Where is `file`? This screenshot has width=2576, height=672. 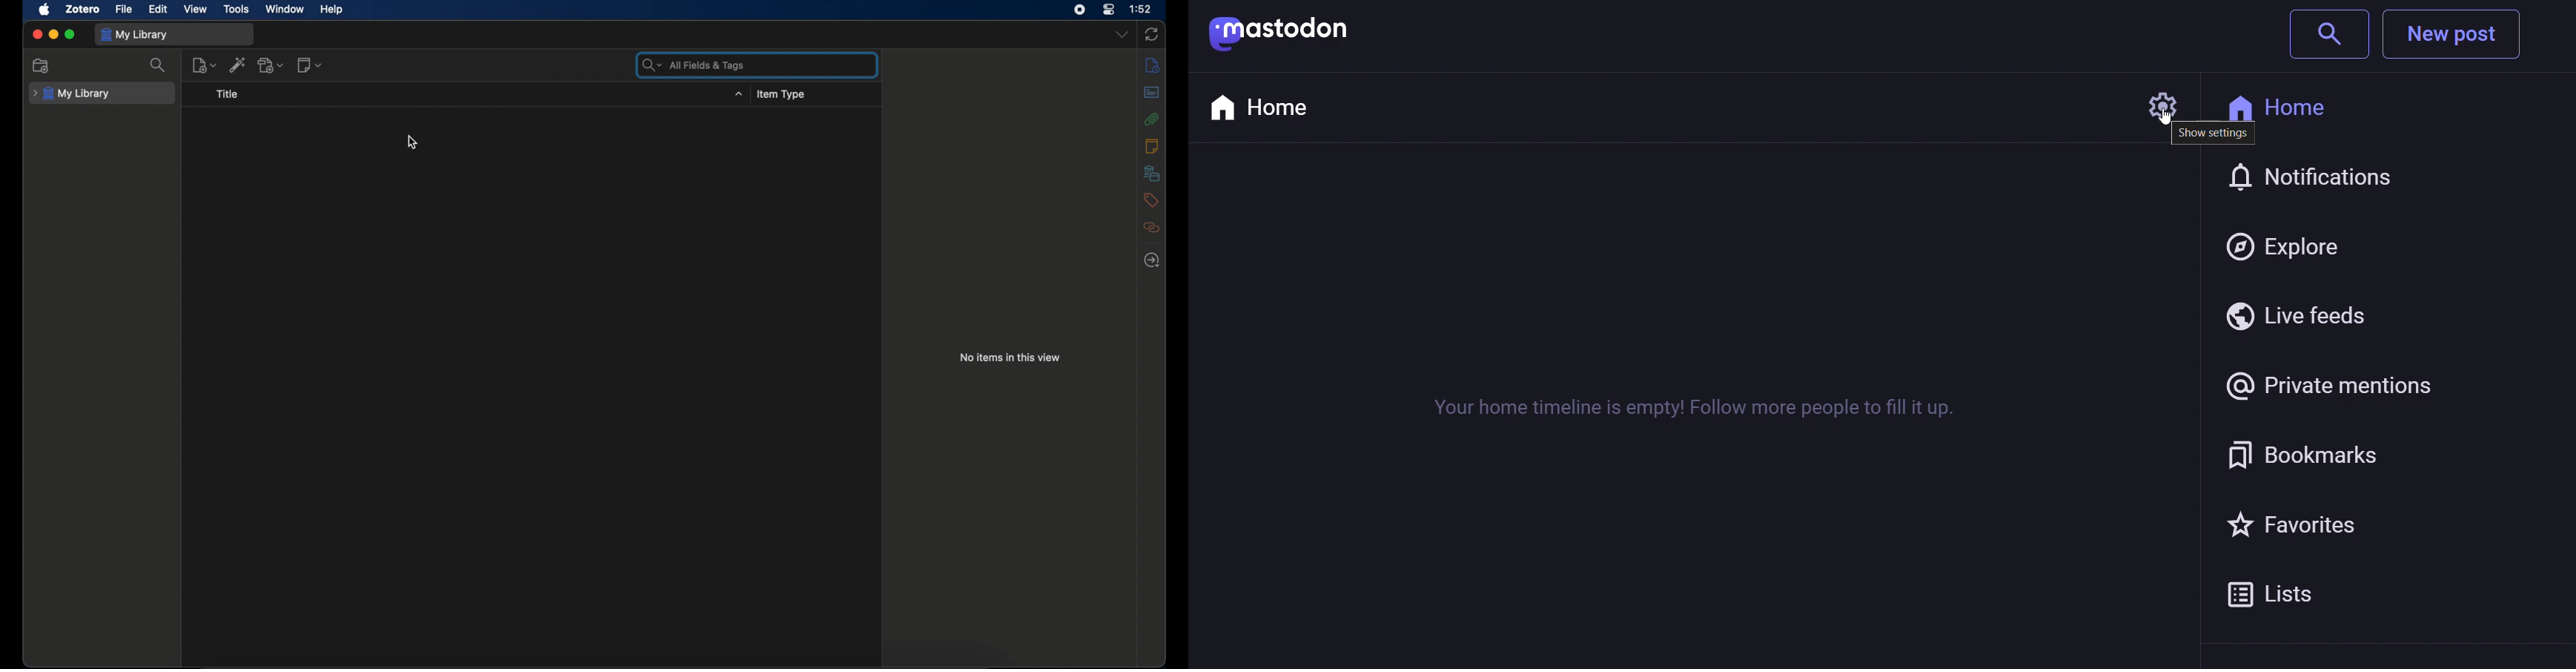
file is located at coordinates (125, 8).